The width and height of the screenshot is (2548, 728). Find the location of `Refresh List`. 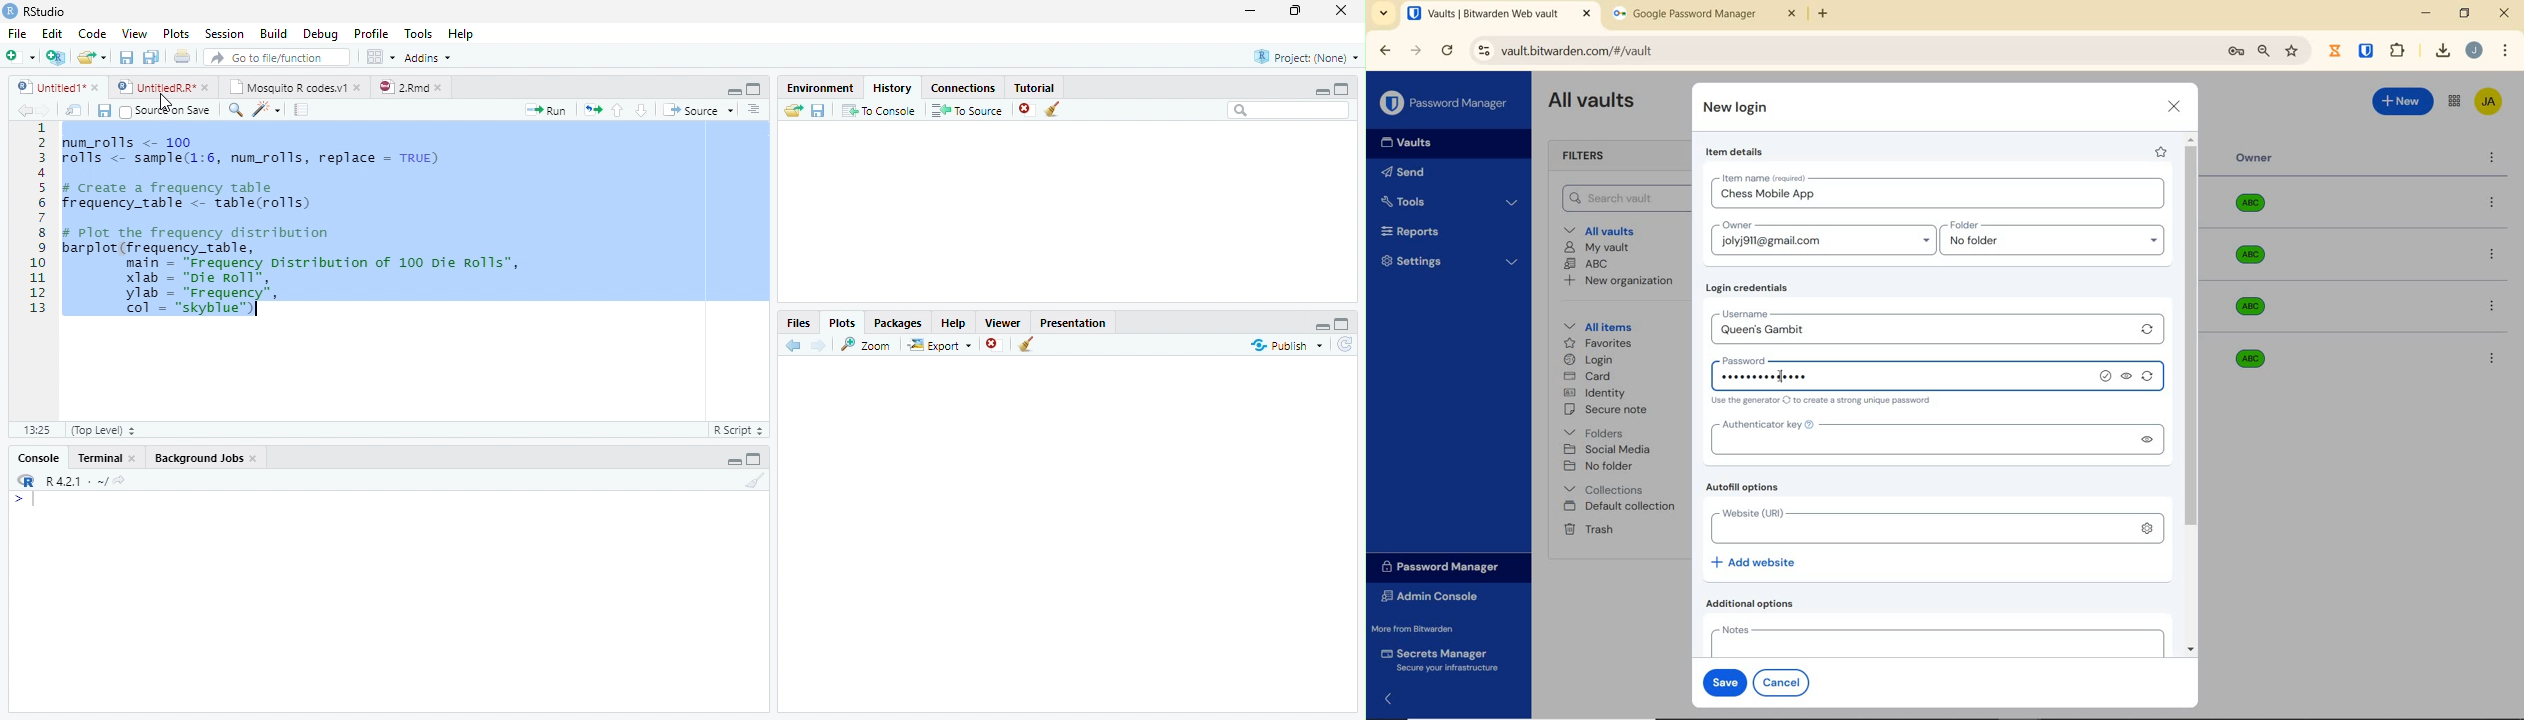

Refresh List is located at coordinates (1344, 345).